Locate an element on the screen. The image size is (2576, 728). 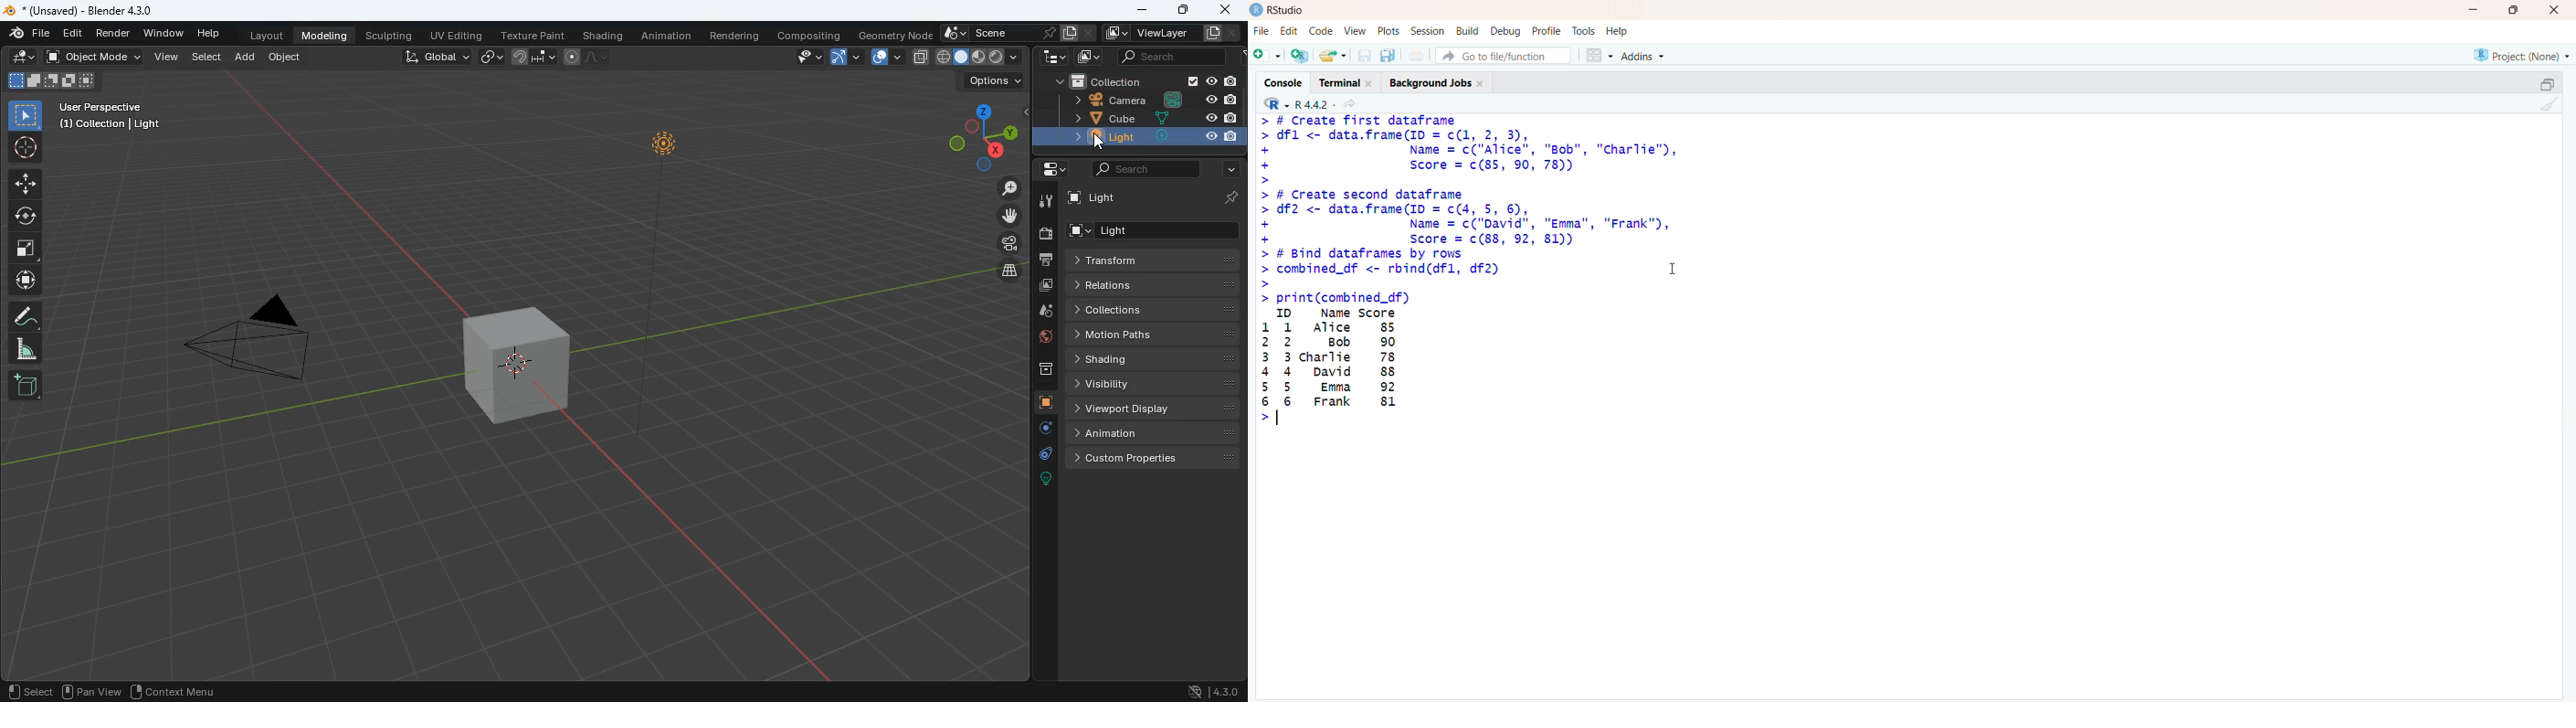
select is located at coordinates (29, 691).